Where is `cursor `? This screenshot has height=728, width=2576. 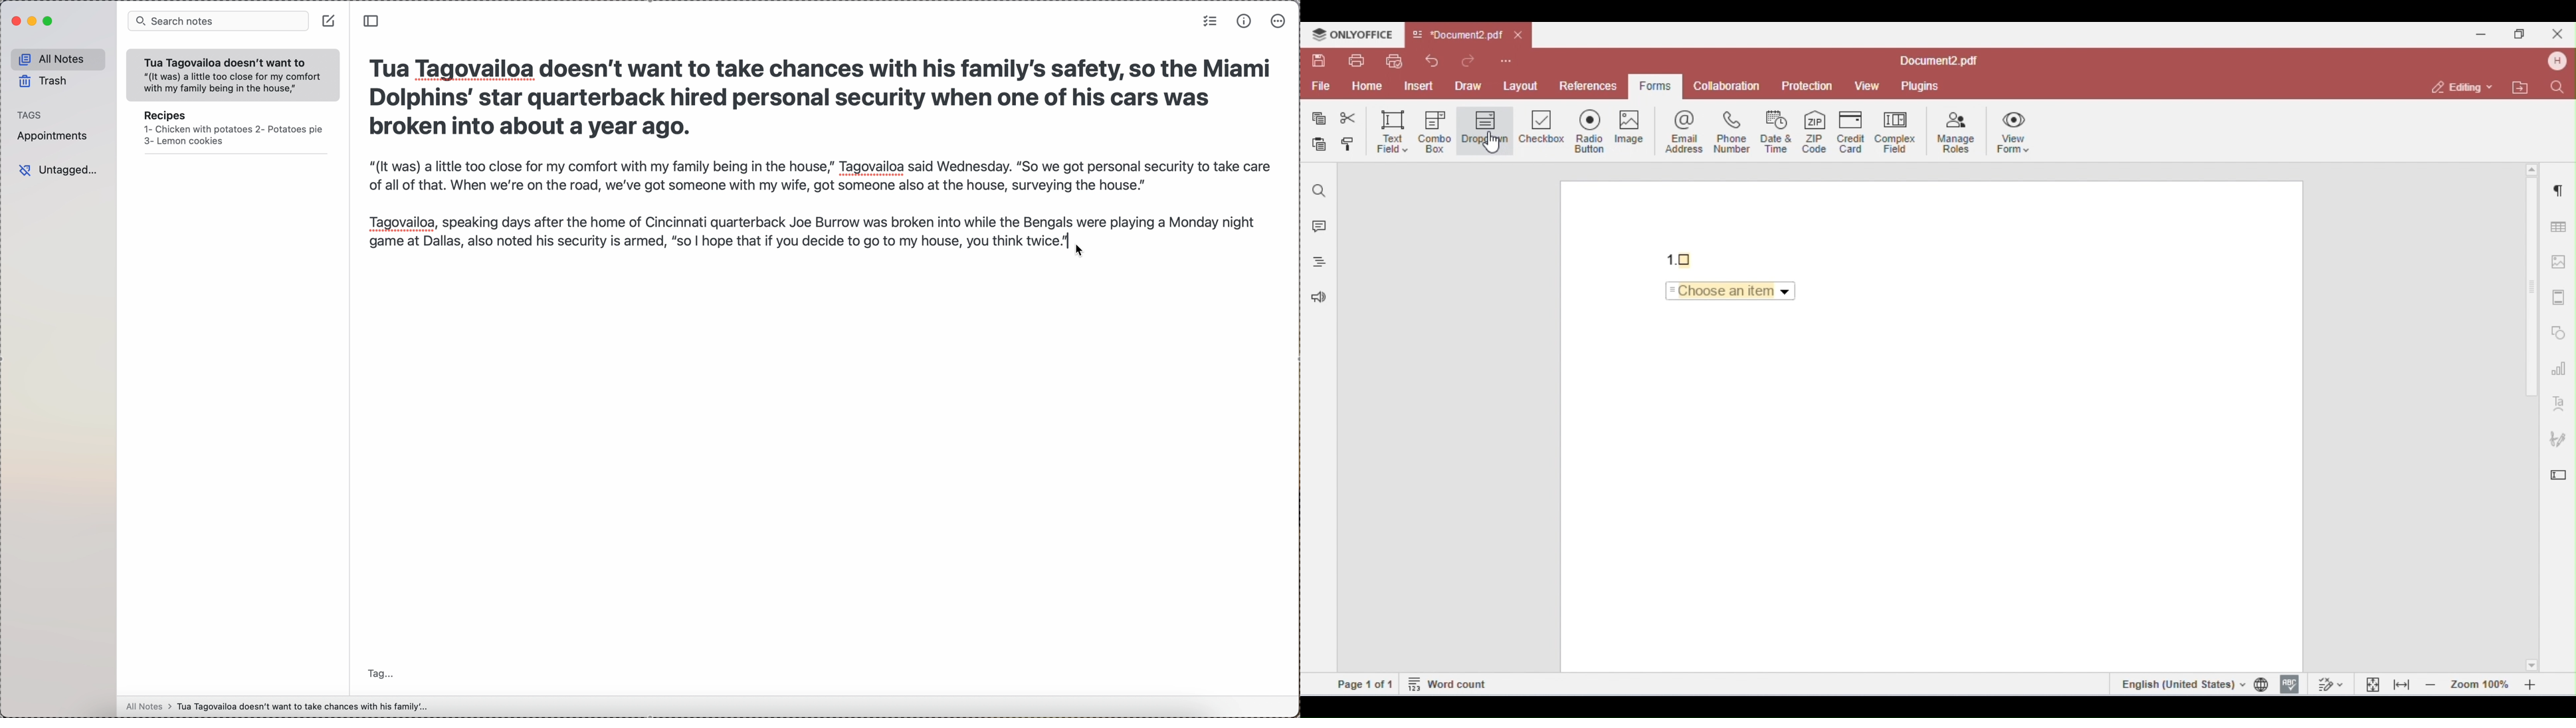
cursor  is located at coordinates (1086, 250).